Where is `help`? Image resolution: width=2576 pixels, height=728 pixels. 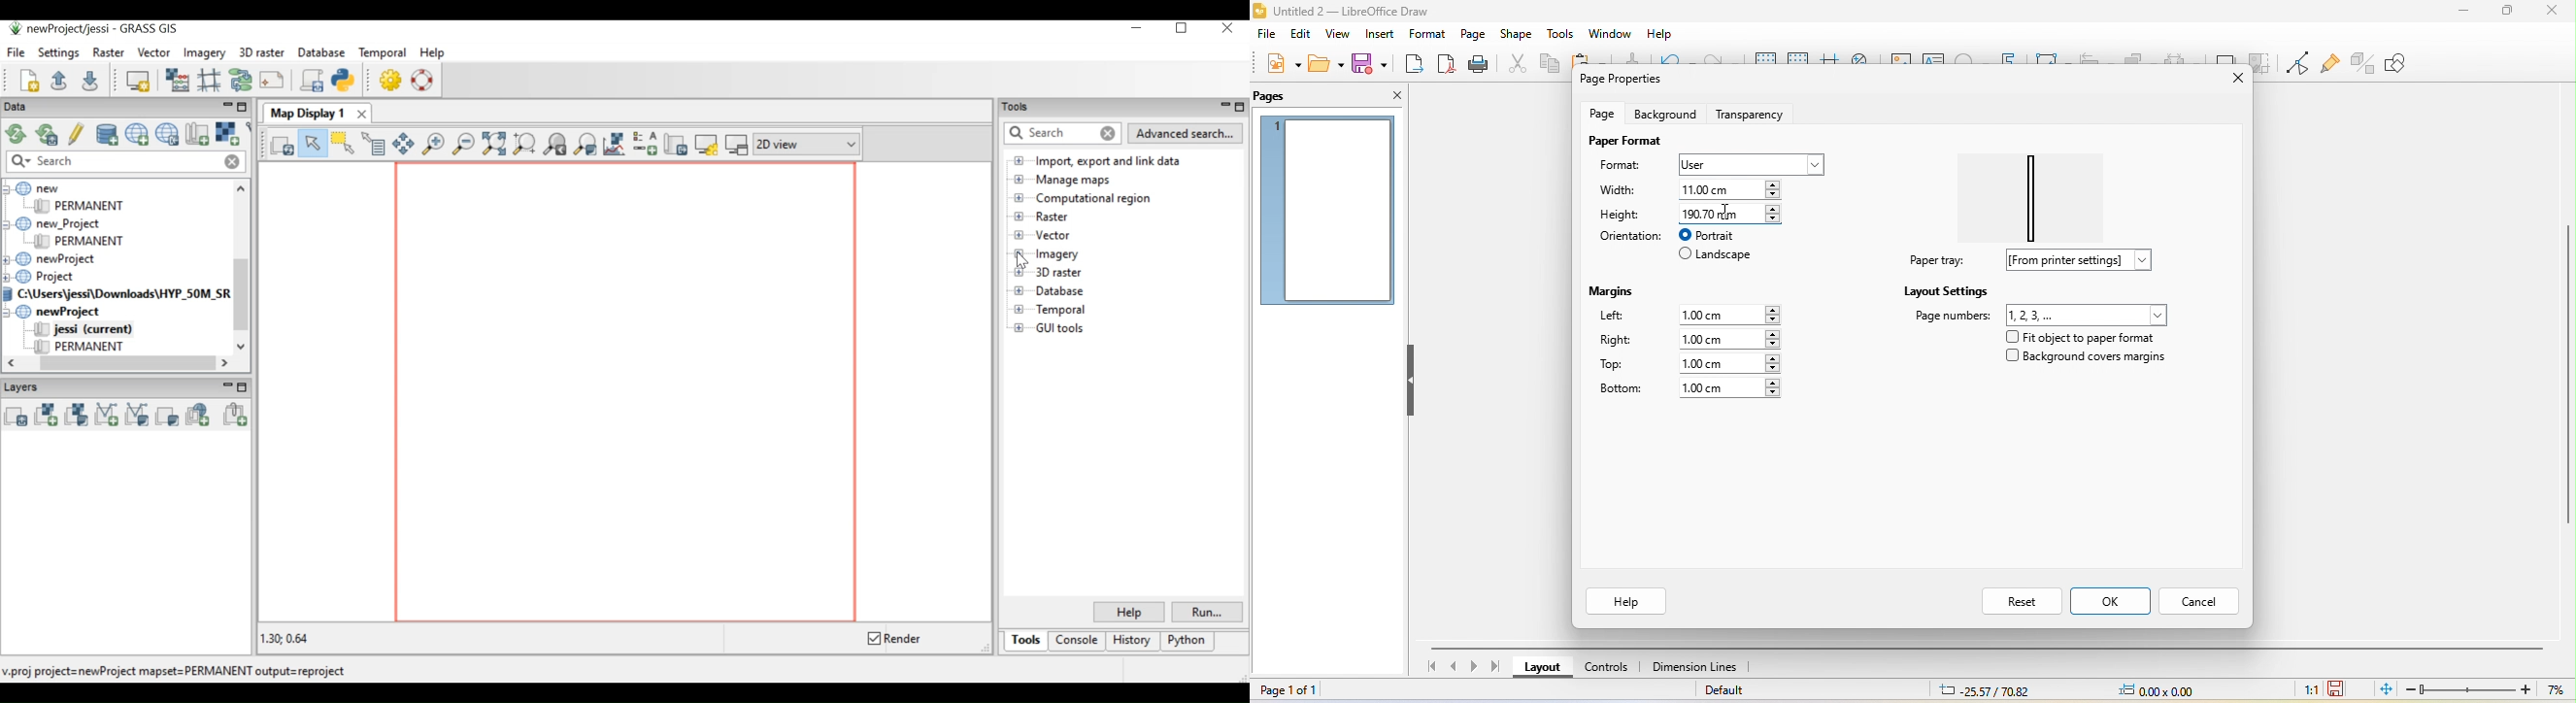
help is located at coordinates (1657, 35).